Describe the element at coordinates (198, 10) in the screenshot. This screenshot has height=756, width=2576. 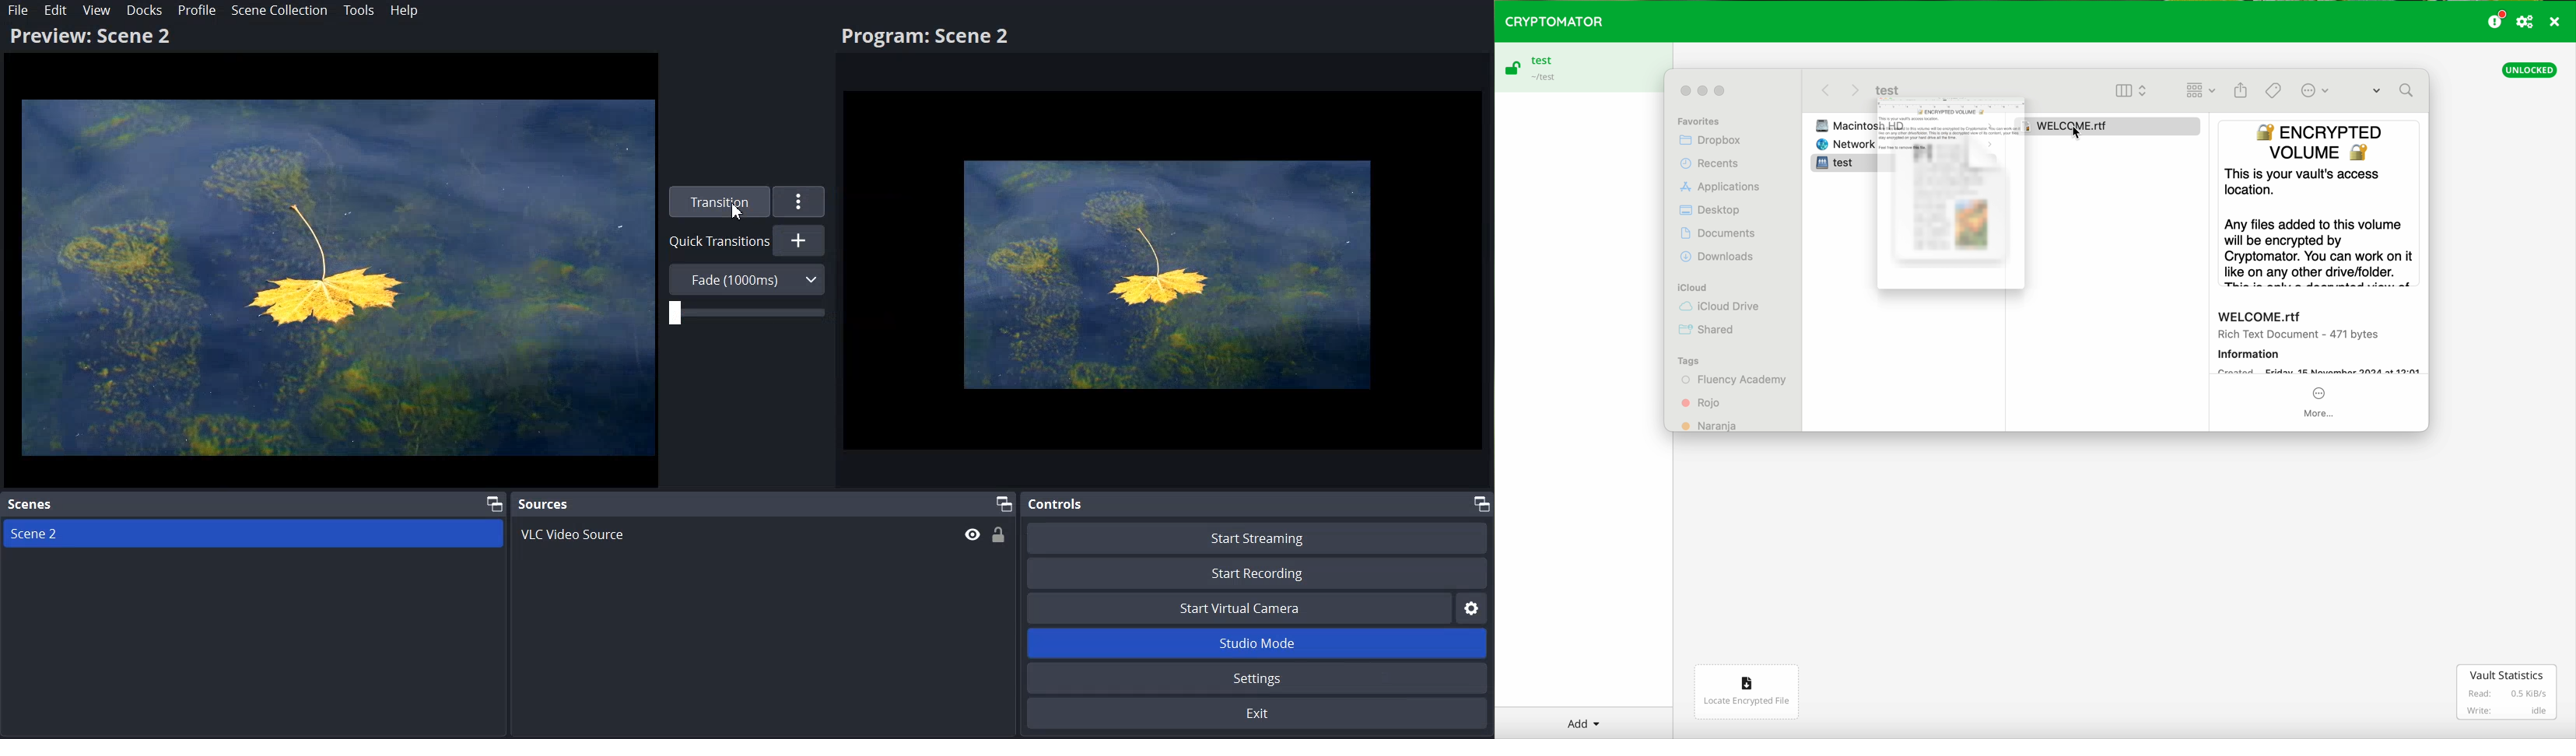
I see `Profile` at that location.